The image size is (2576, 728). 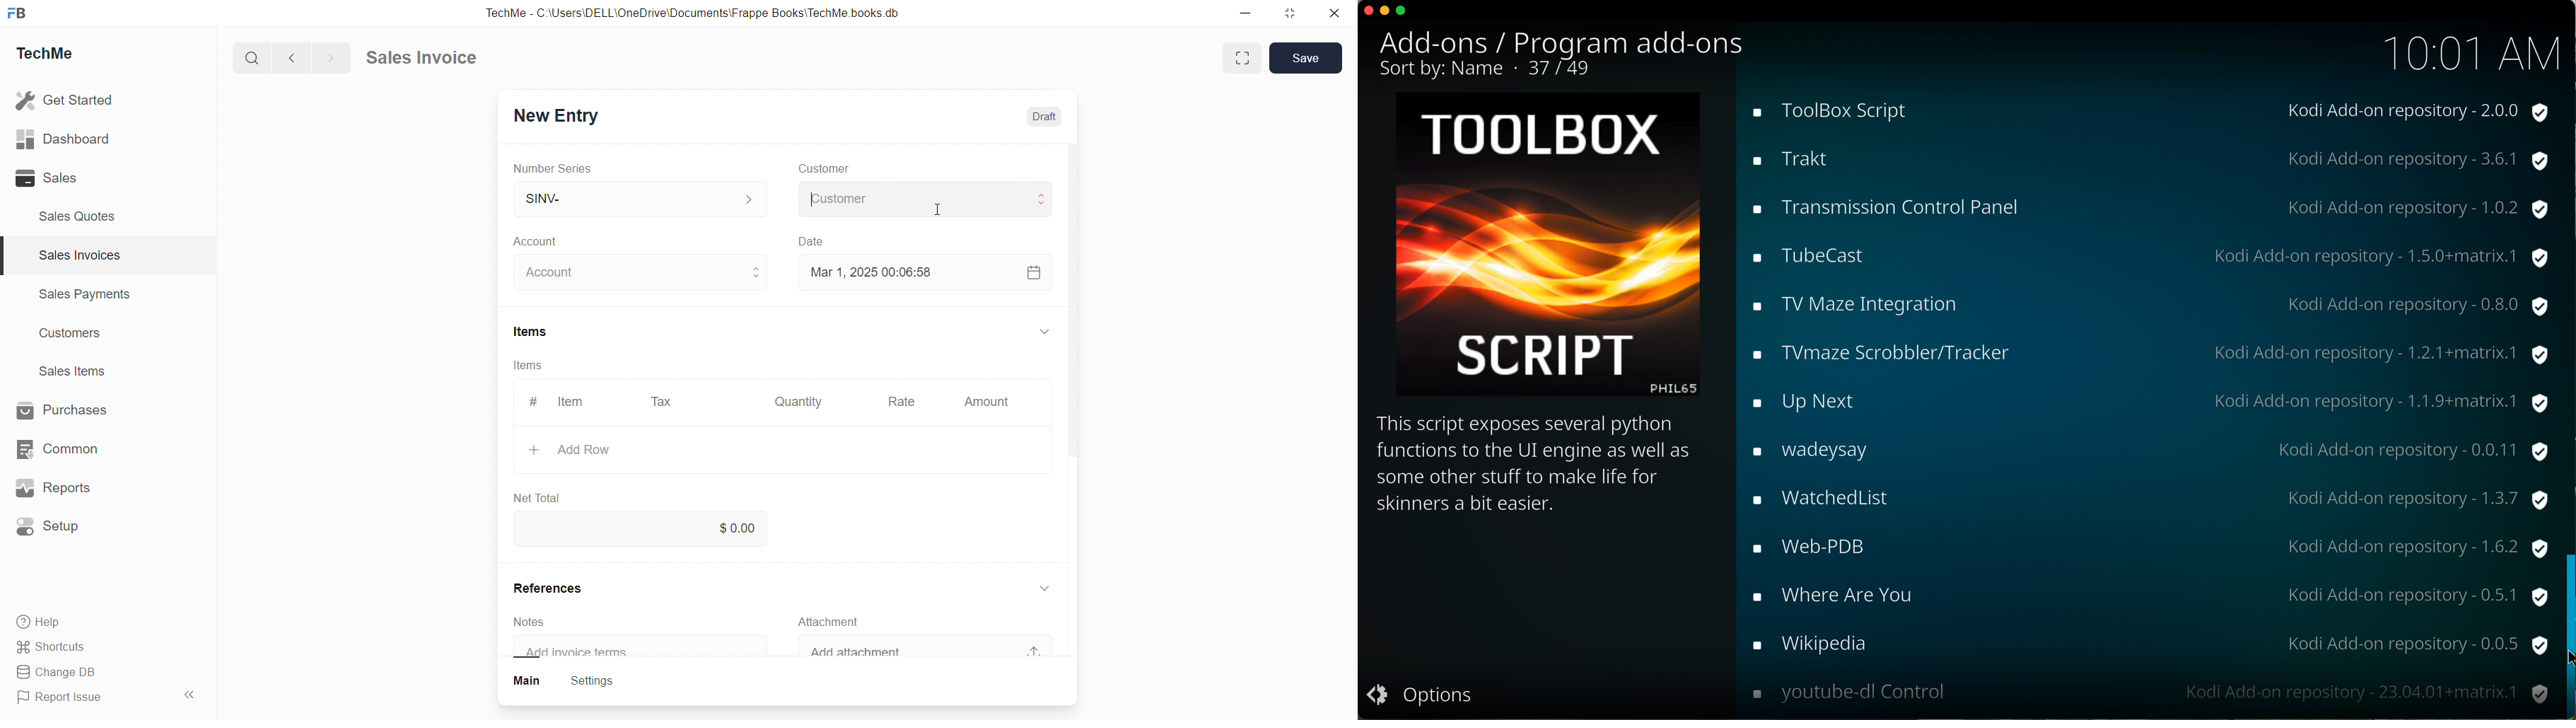 What do you see at coordinates (70, 139) in the screenshot?
I see `ull Dashboard` at bounding box center [70, 139].